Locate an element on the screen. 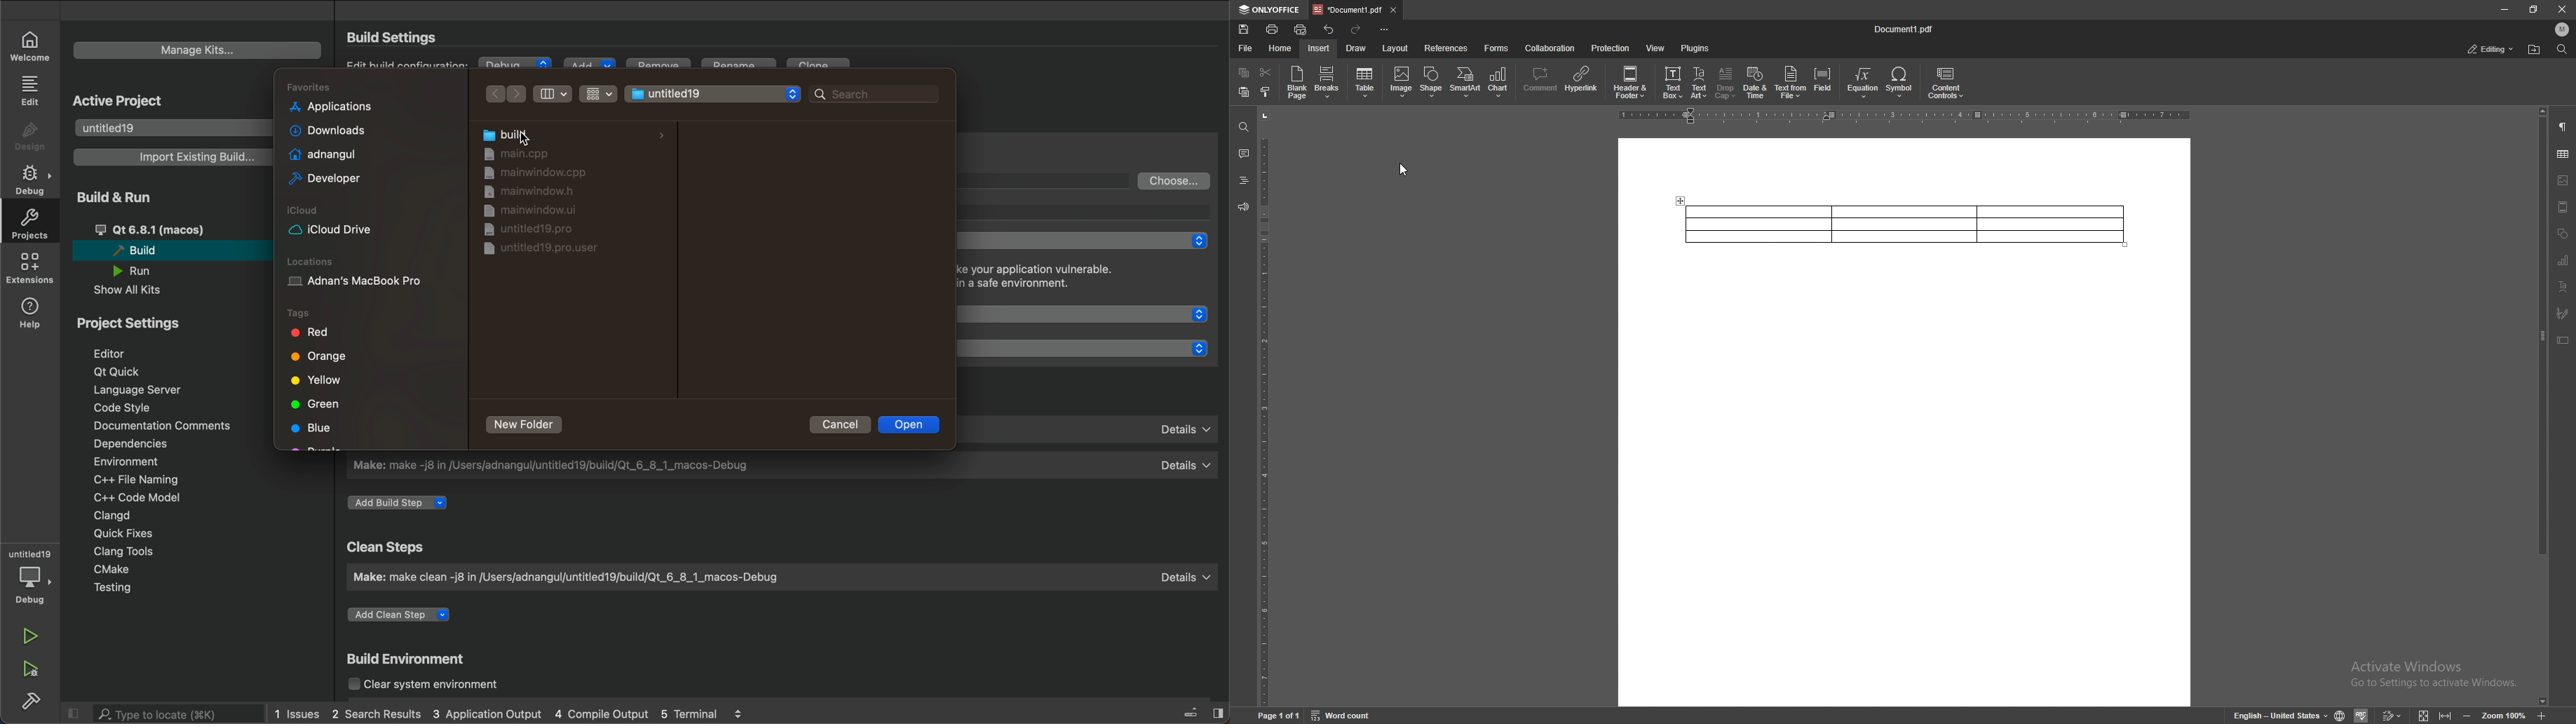  Documentation  is located at coordinates (159, 426).